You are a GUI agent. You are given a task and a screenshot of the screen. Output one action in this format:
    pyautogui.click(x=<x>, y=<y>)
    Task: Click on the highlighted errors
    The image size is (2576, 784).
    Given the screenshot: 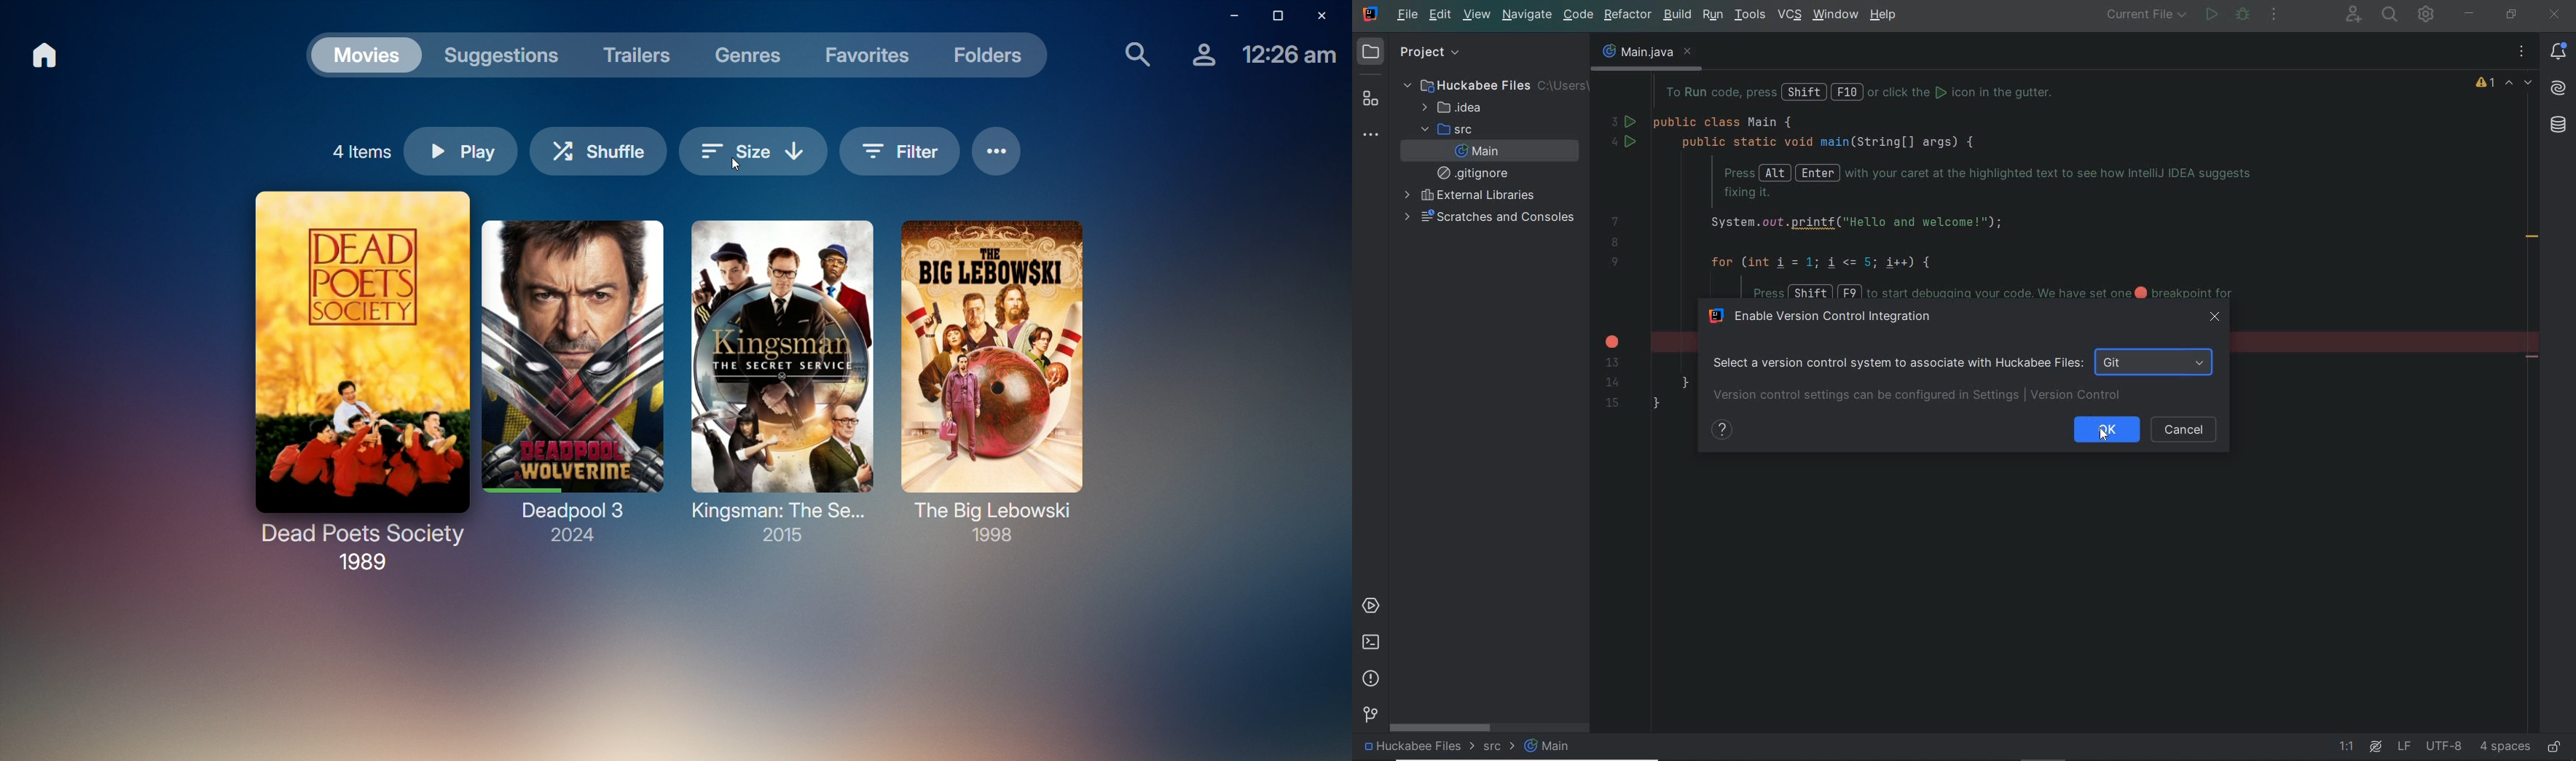 What is the action you would take?
    pyautogui.click(x=2521, y=84)
    